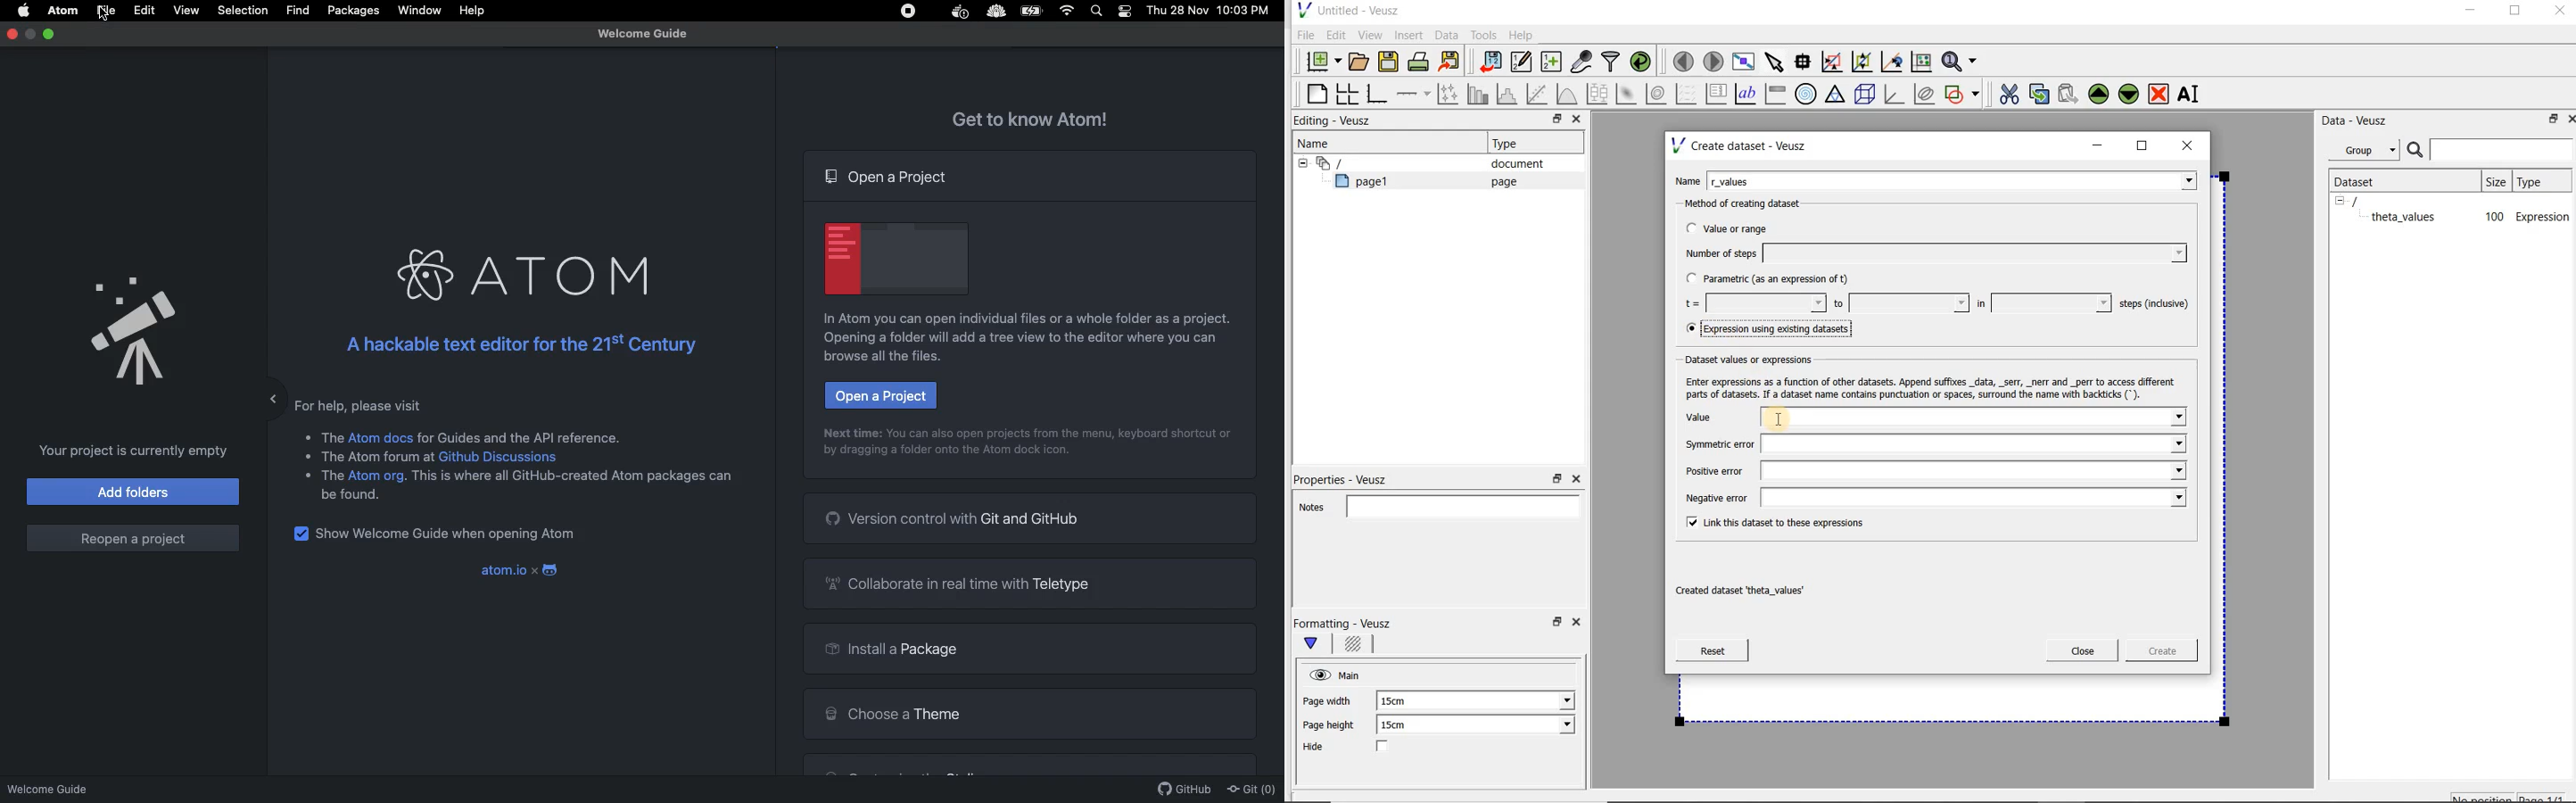  I want to click on Value or range, so click(1740, 226).